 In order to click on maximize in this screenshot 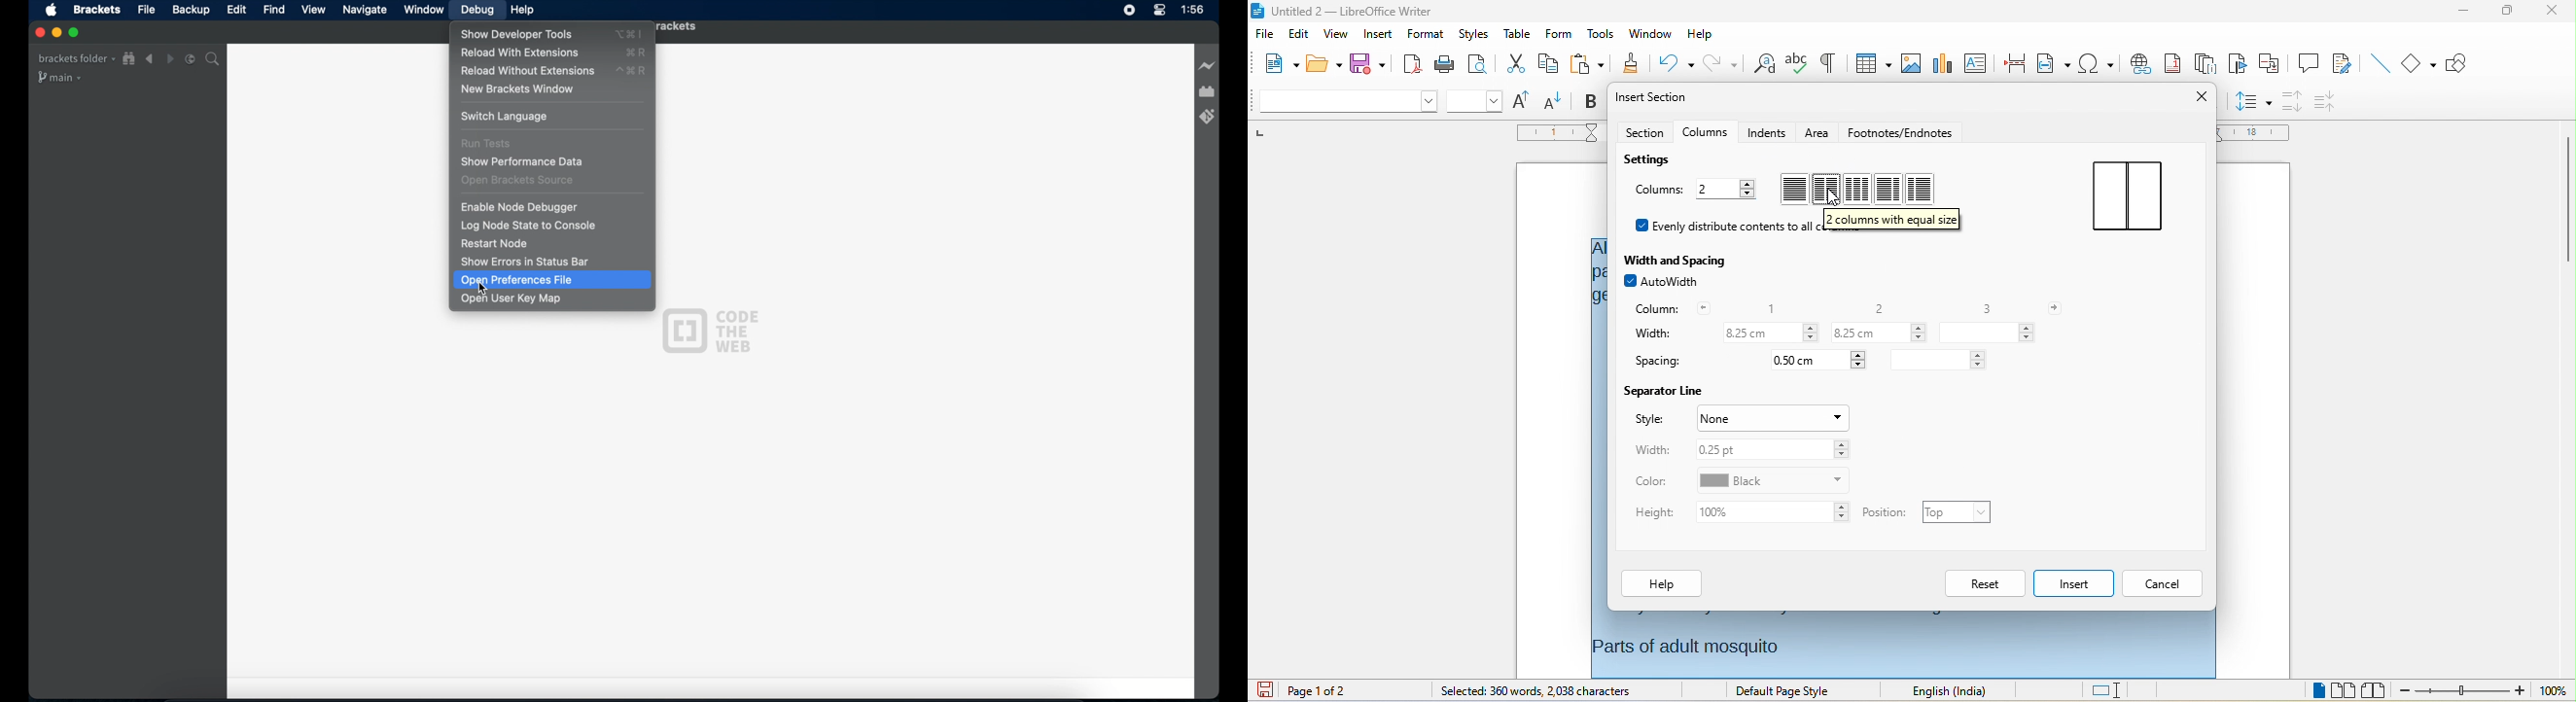, I will do `click(75, 33)`.